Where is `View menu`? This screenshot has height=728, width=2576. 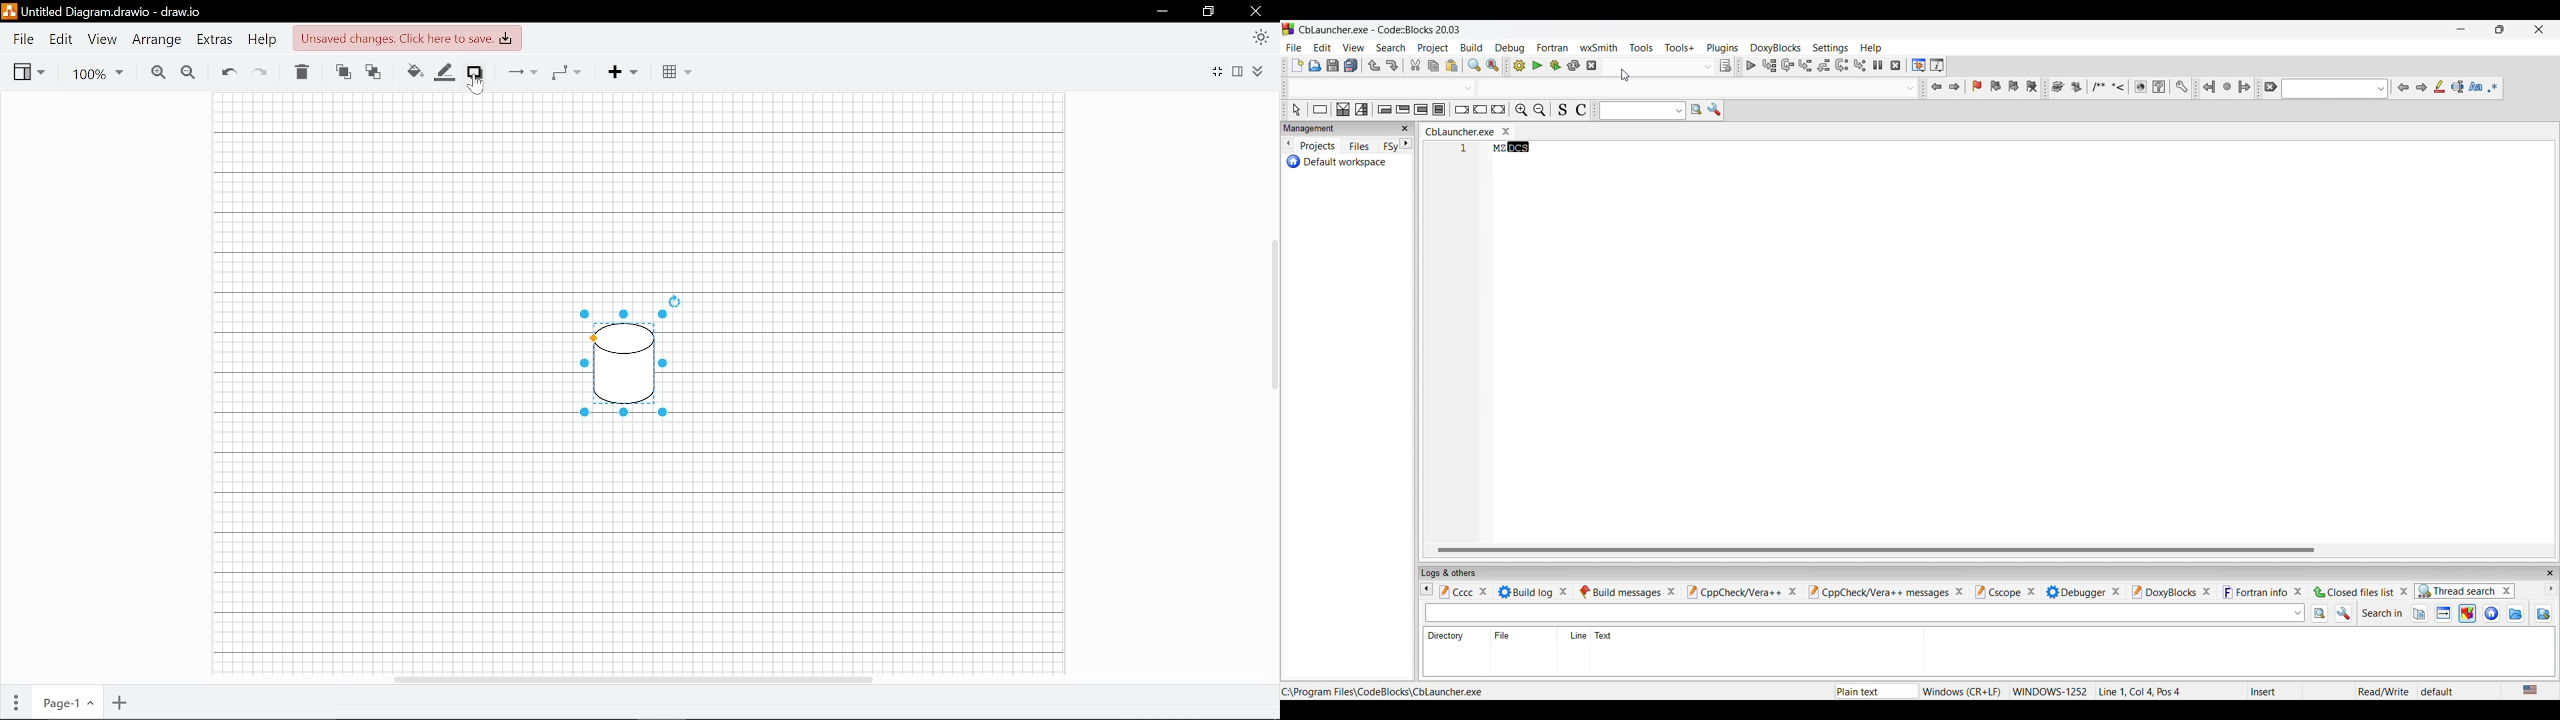
View menu is located at coordinates (1354, 47).